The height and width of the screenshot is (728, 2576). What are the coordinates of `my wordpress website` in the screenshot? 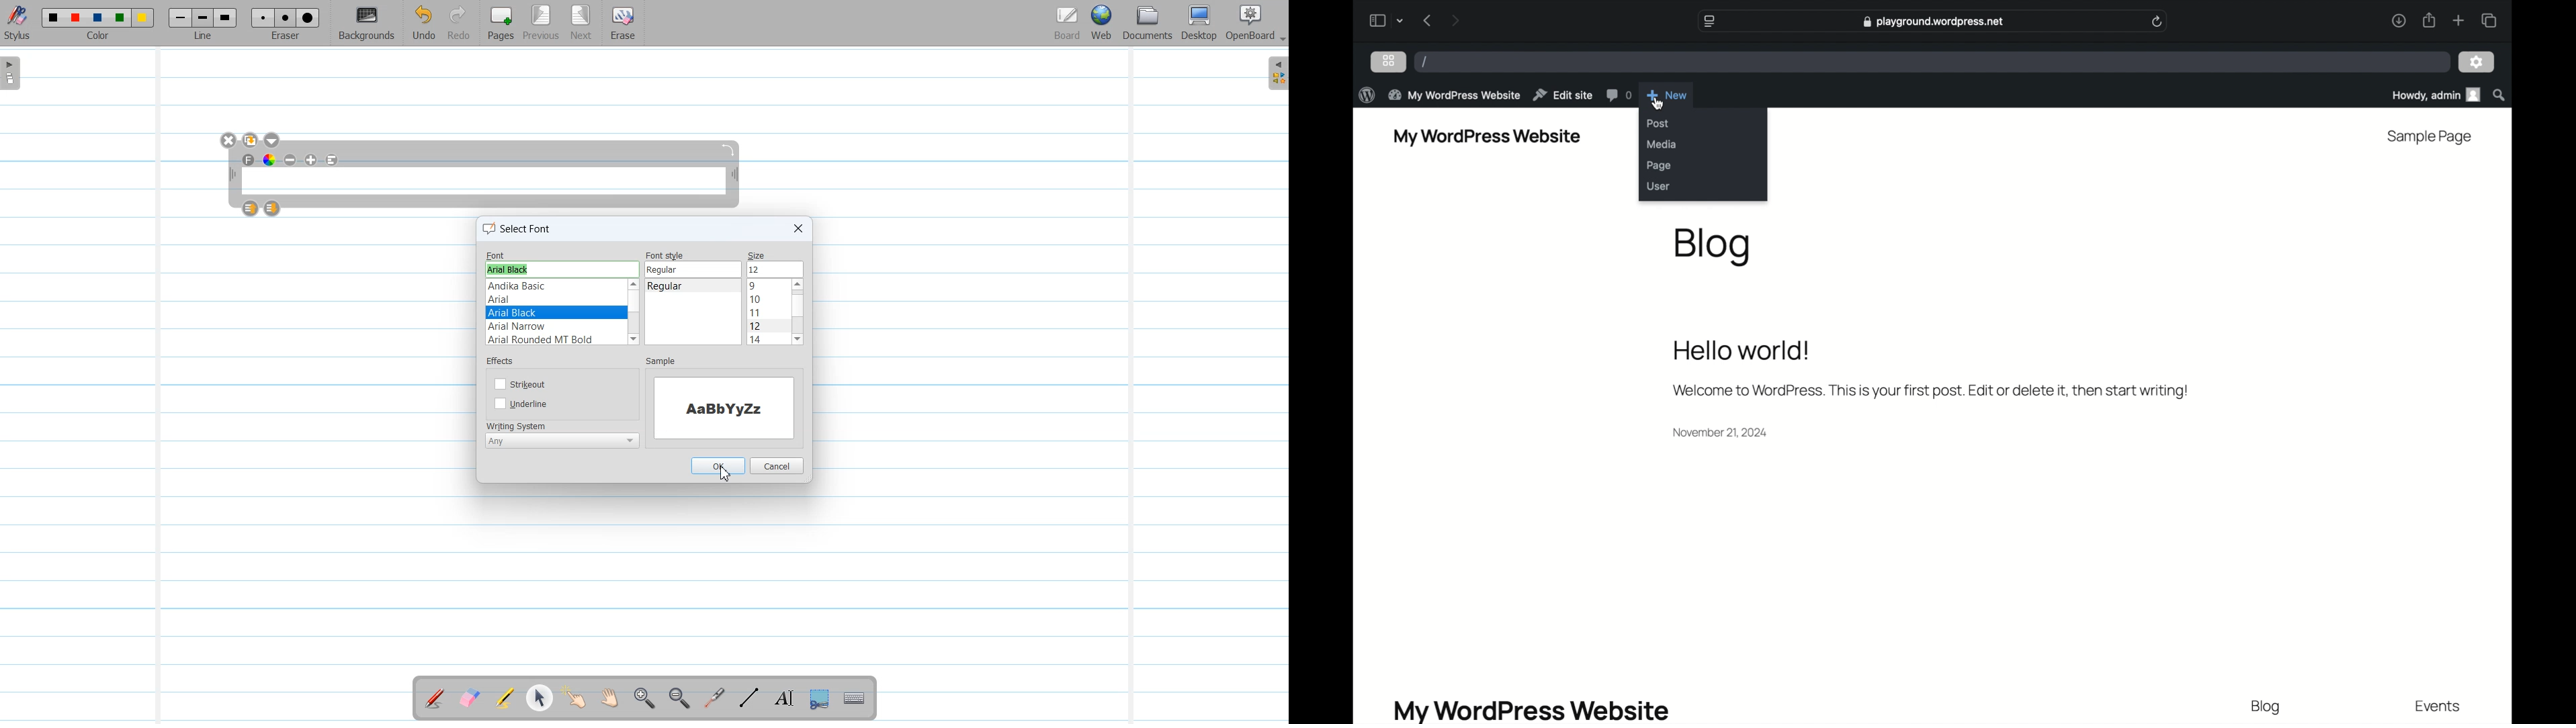 It's located at (1456, 95).